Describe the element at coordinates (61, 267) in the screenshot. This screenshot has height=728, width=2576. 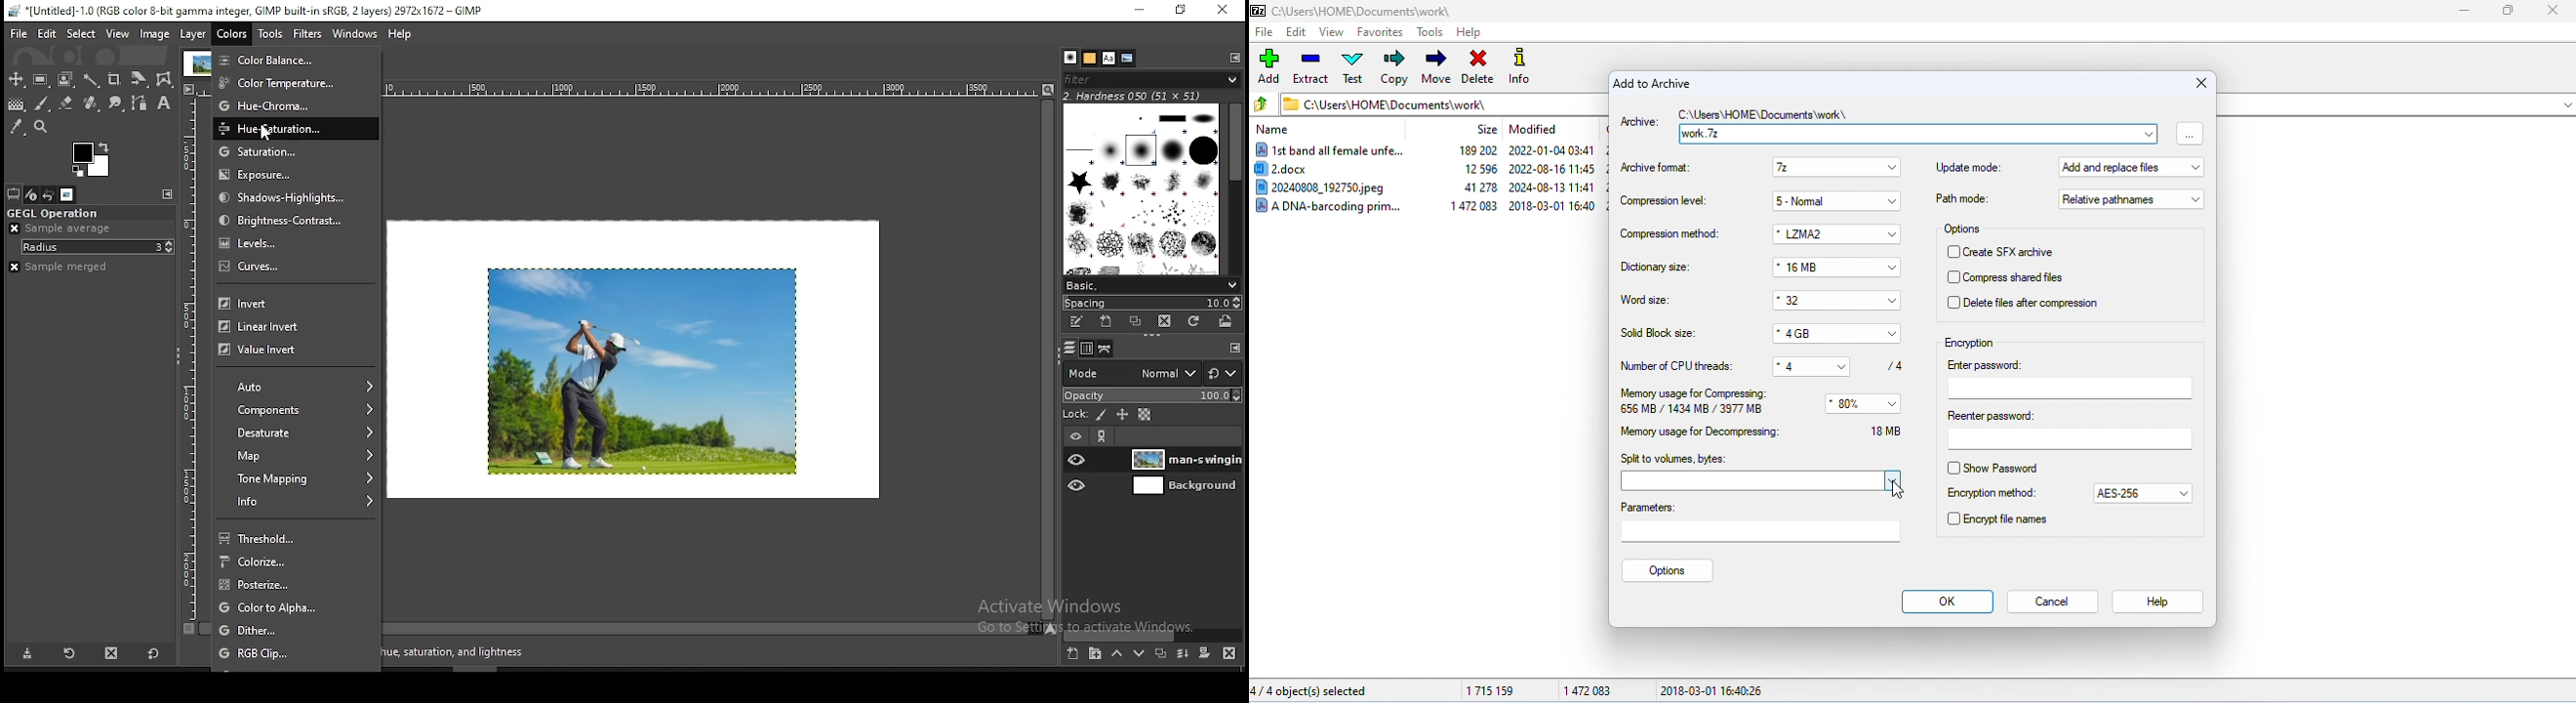
I see `sample merged` at that location.